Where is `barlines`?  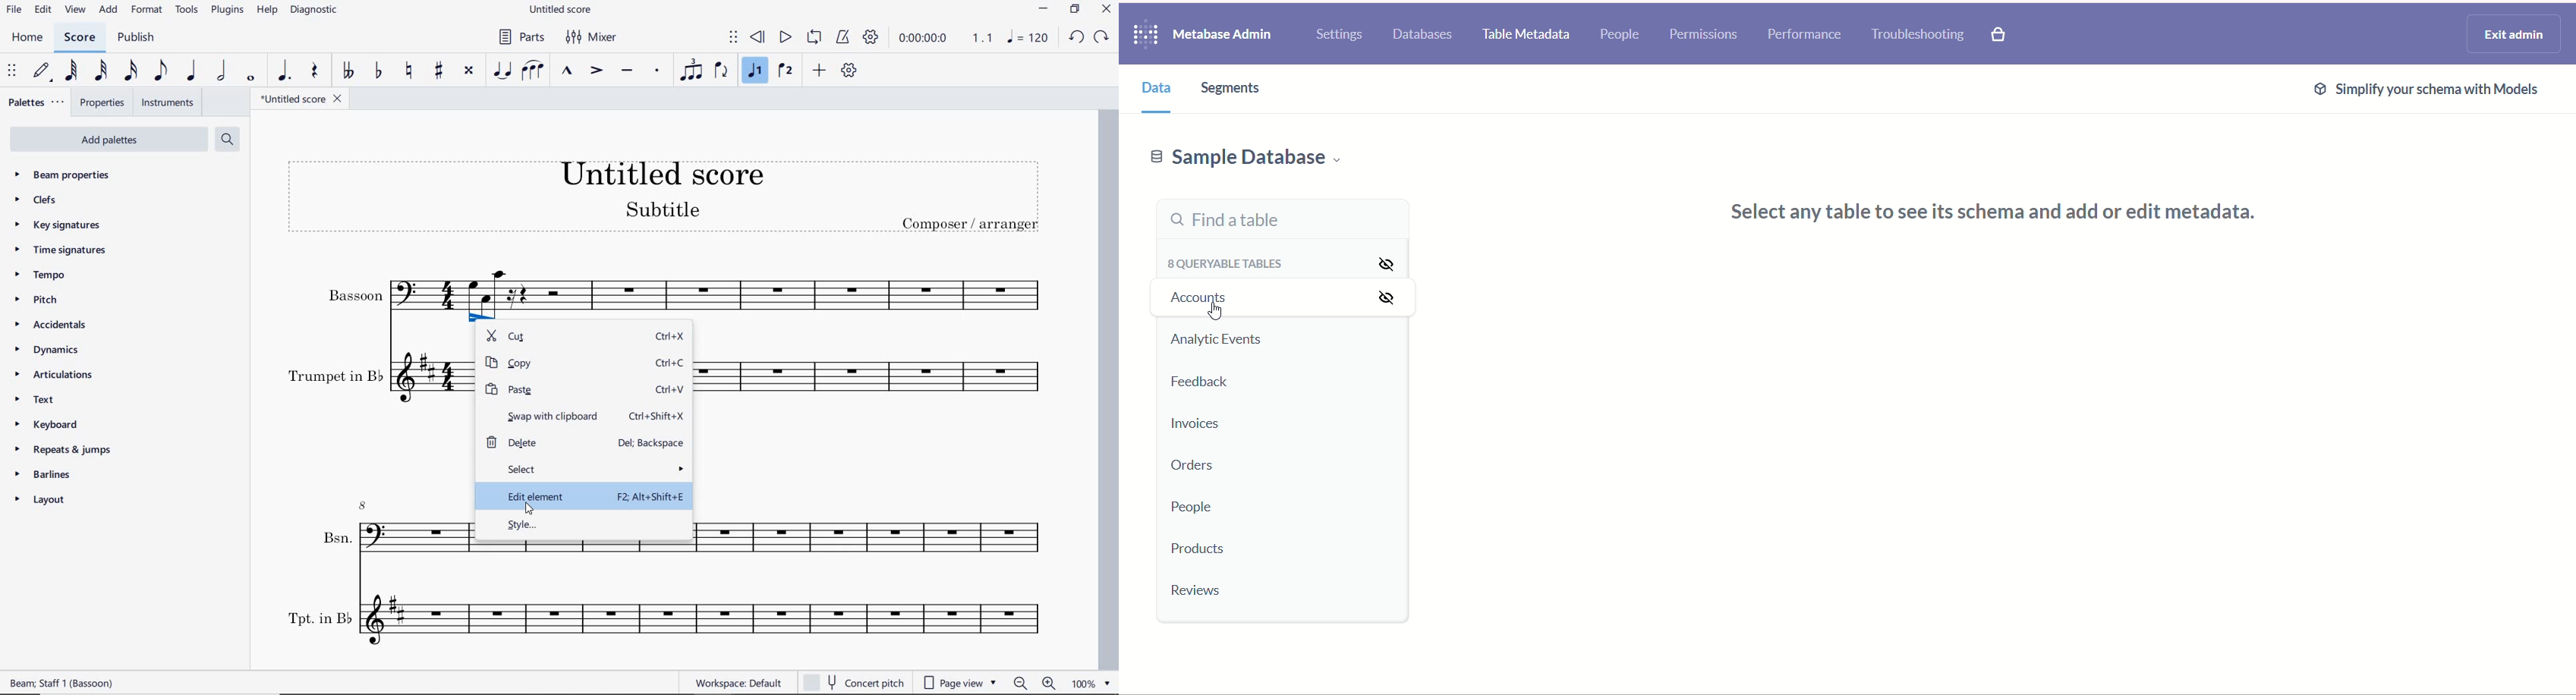 barlines is located at coordinates (44, 475).